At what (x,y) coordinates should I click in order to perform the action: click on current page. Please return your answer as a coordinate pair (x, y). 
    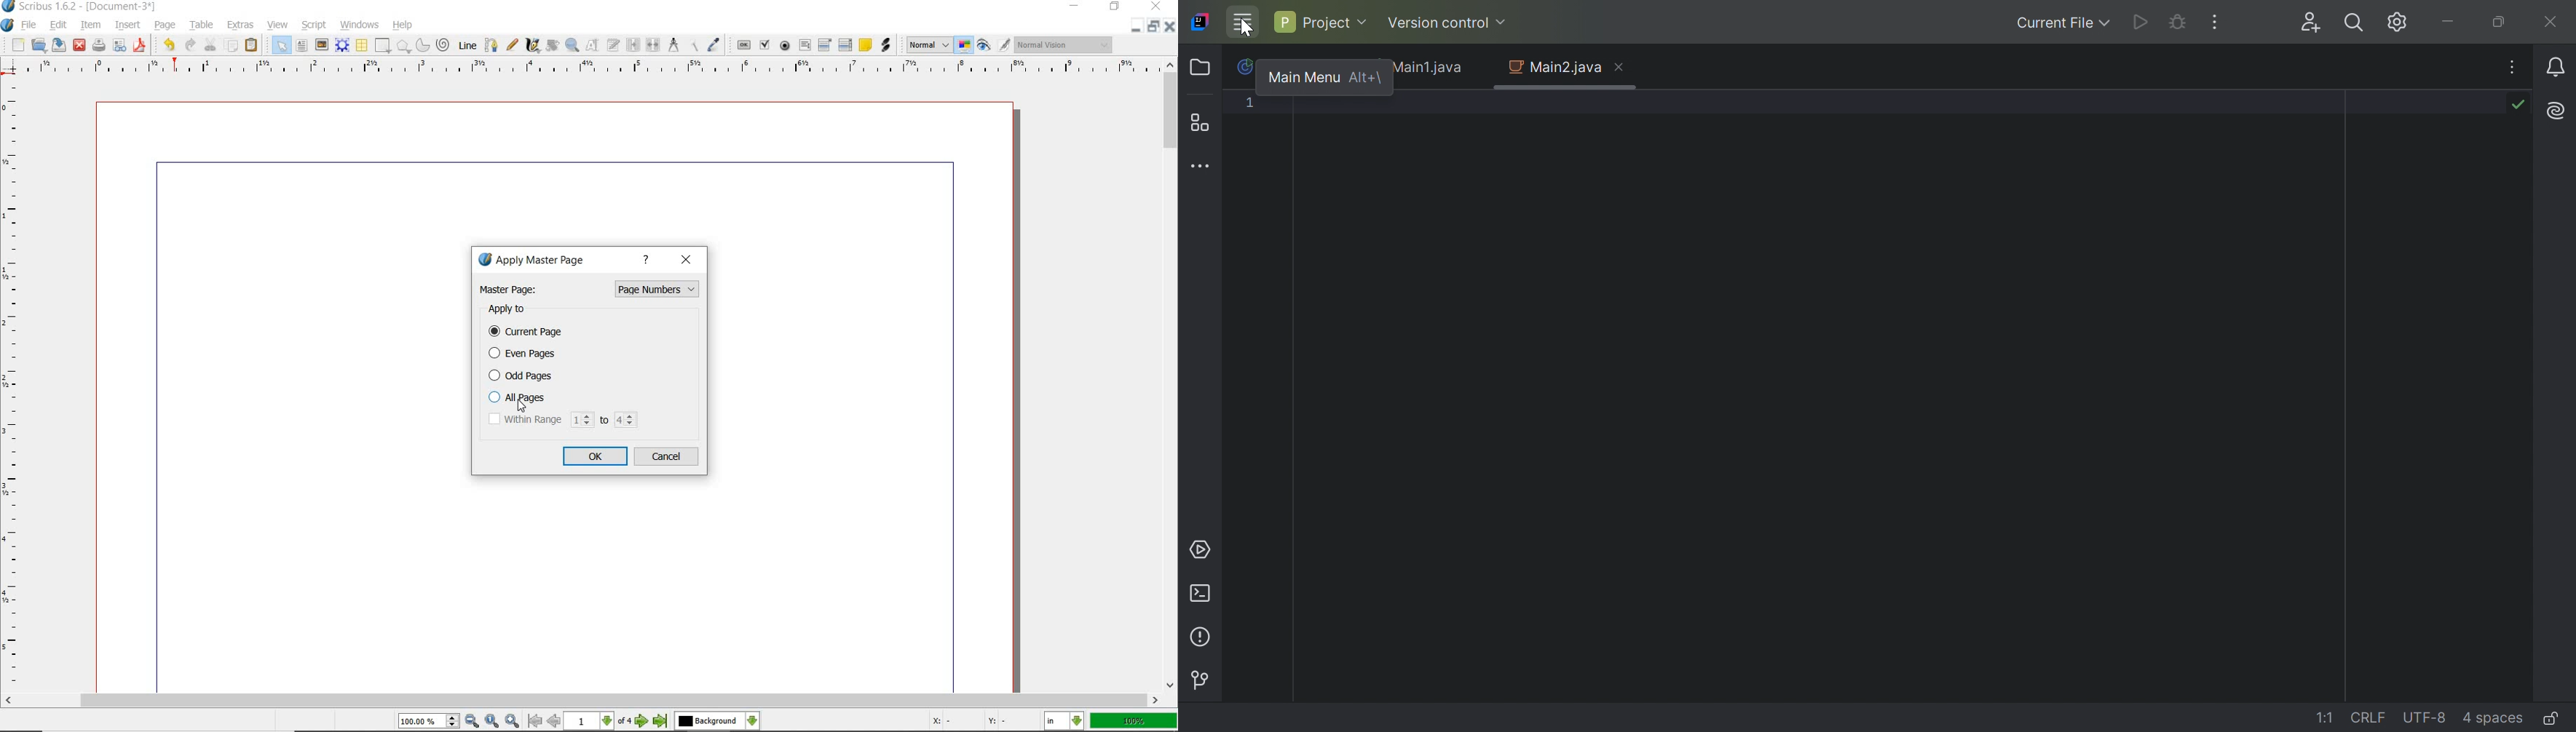
    Looking at the image, I should click on (533, 332).